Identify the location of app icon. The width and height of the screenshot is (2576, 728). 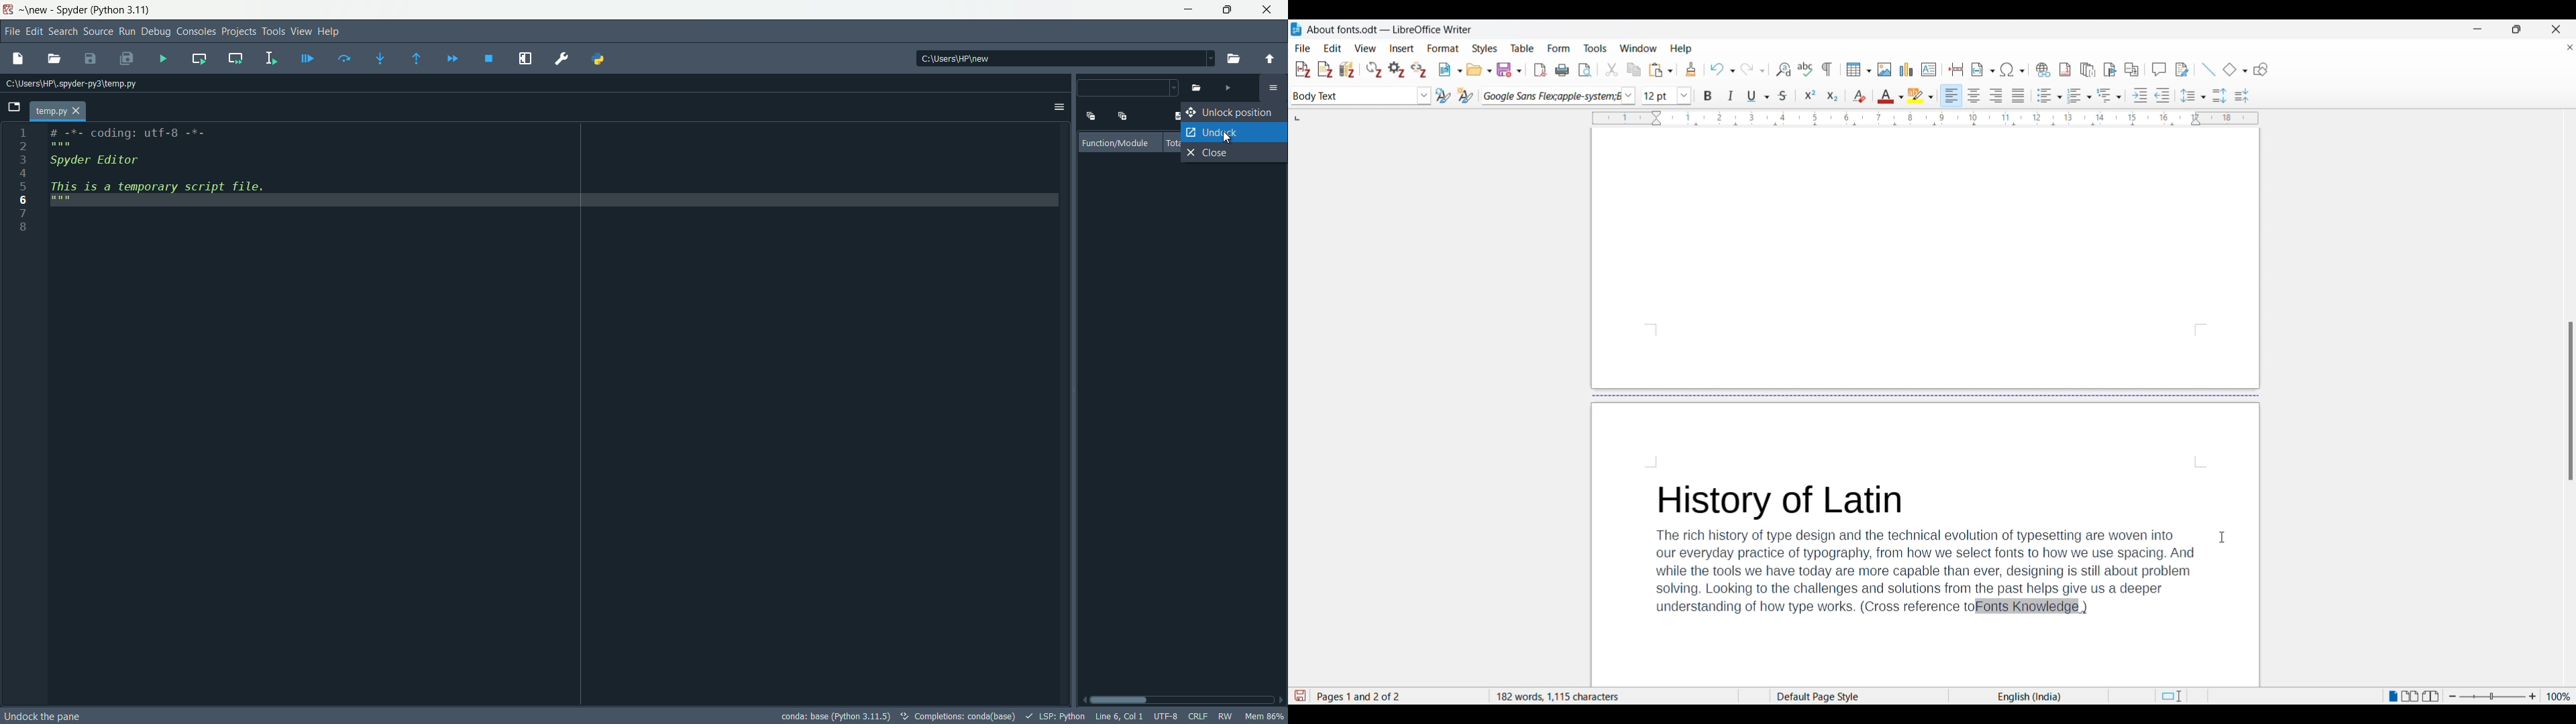
(10, 10).